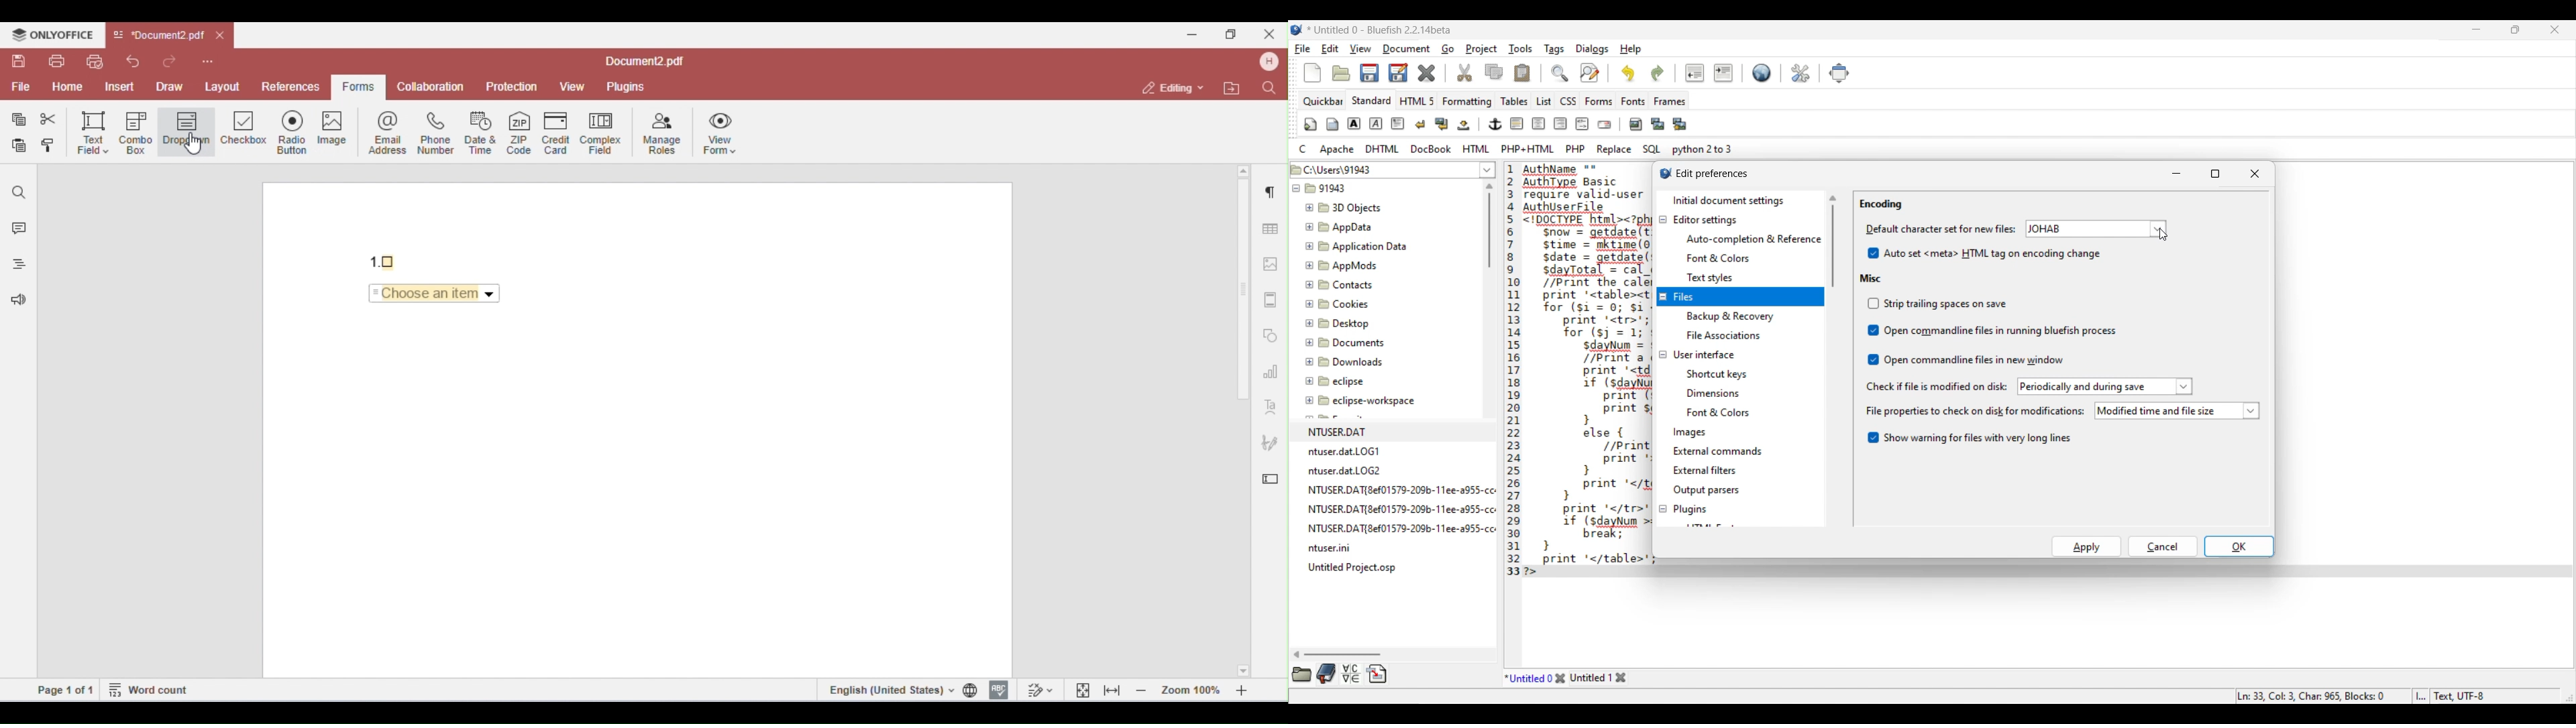 The width and height of the screenshot is (2576, 728). What do you see at coordinates (1874, 332) in the screenshot?
I see `Indicates toggle on/off` at bounding box center [1874, 332].